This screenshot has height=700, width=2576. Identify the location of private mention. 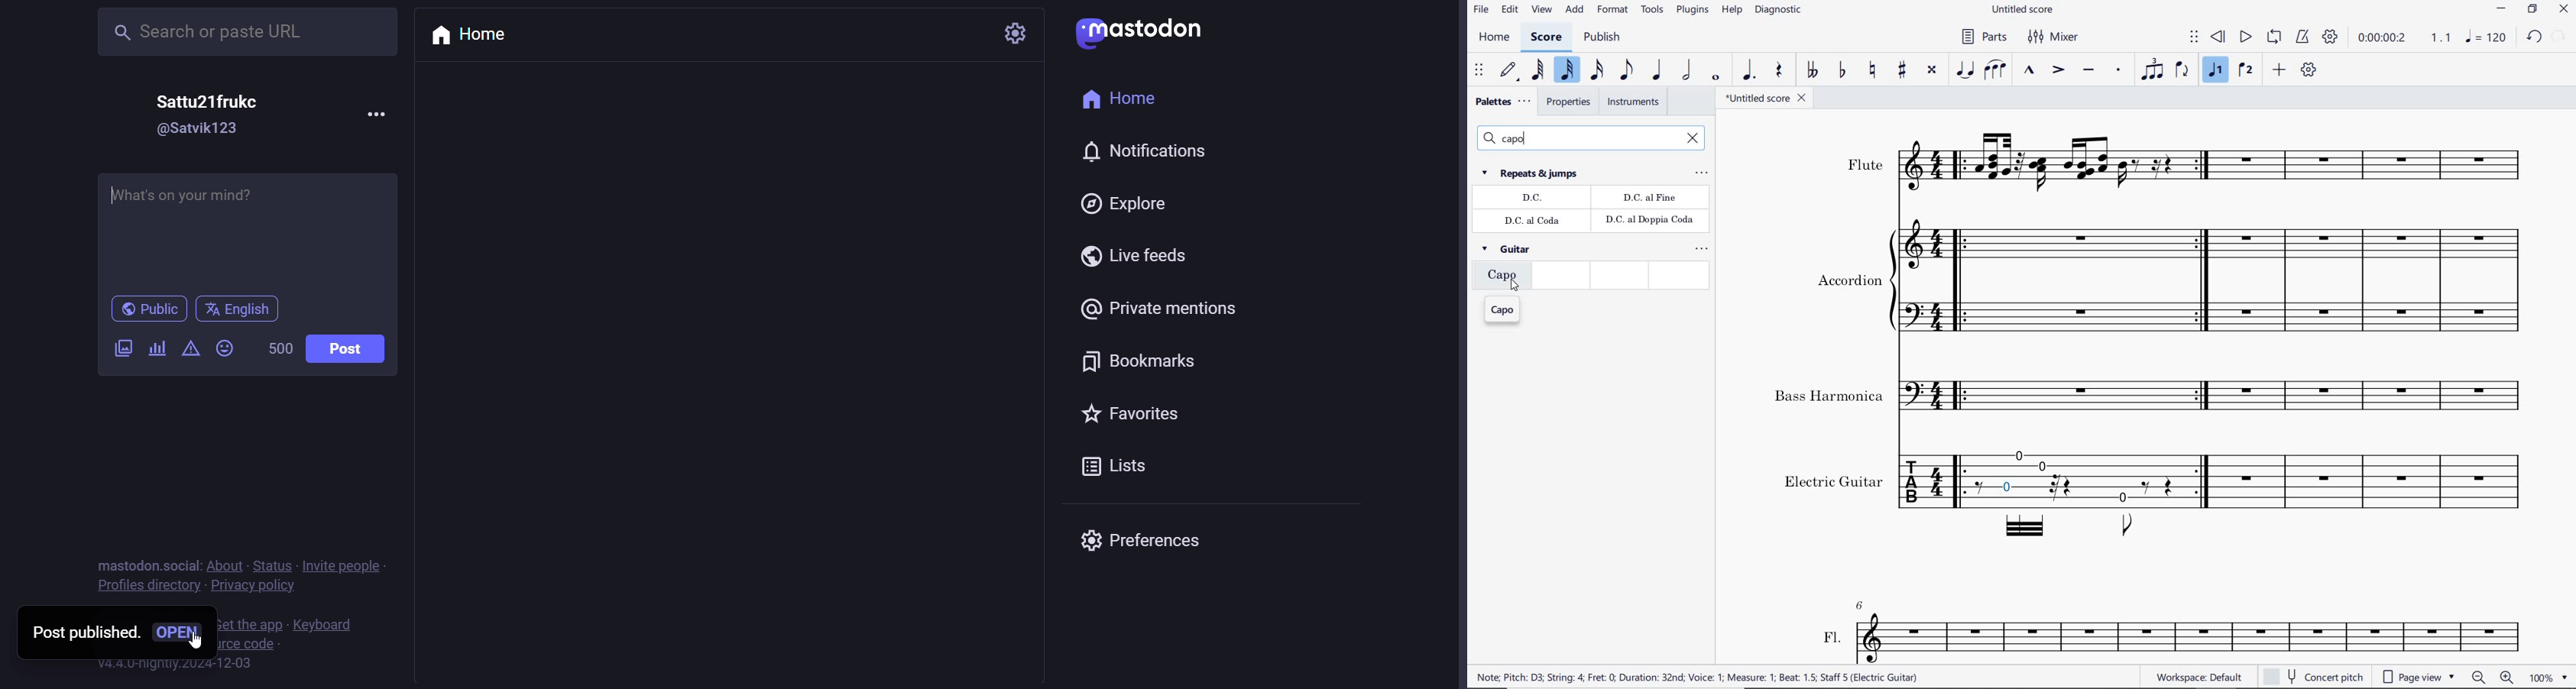
(1154, 306).